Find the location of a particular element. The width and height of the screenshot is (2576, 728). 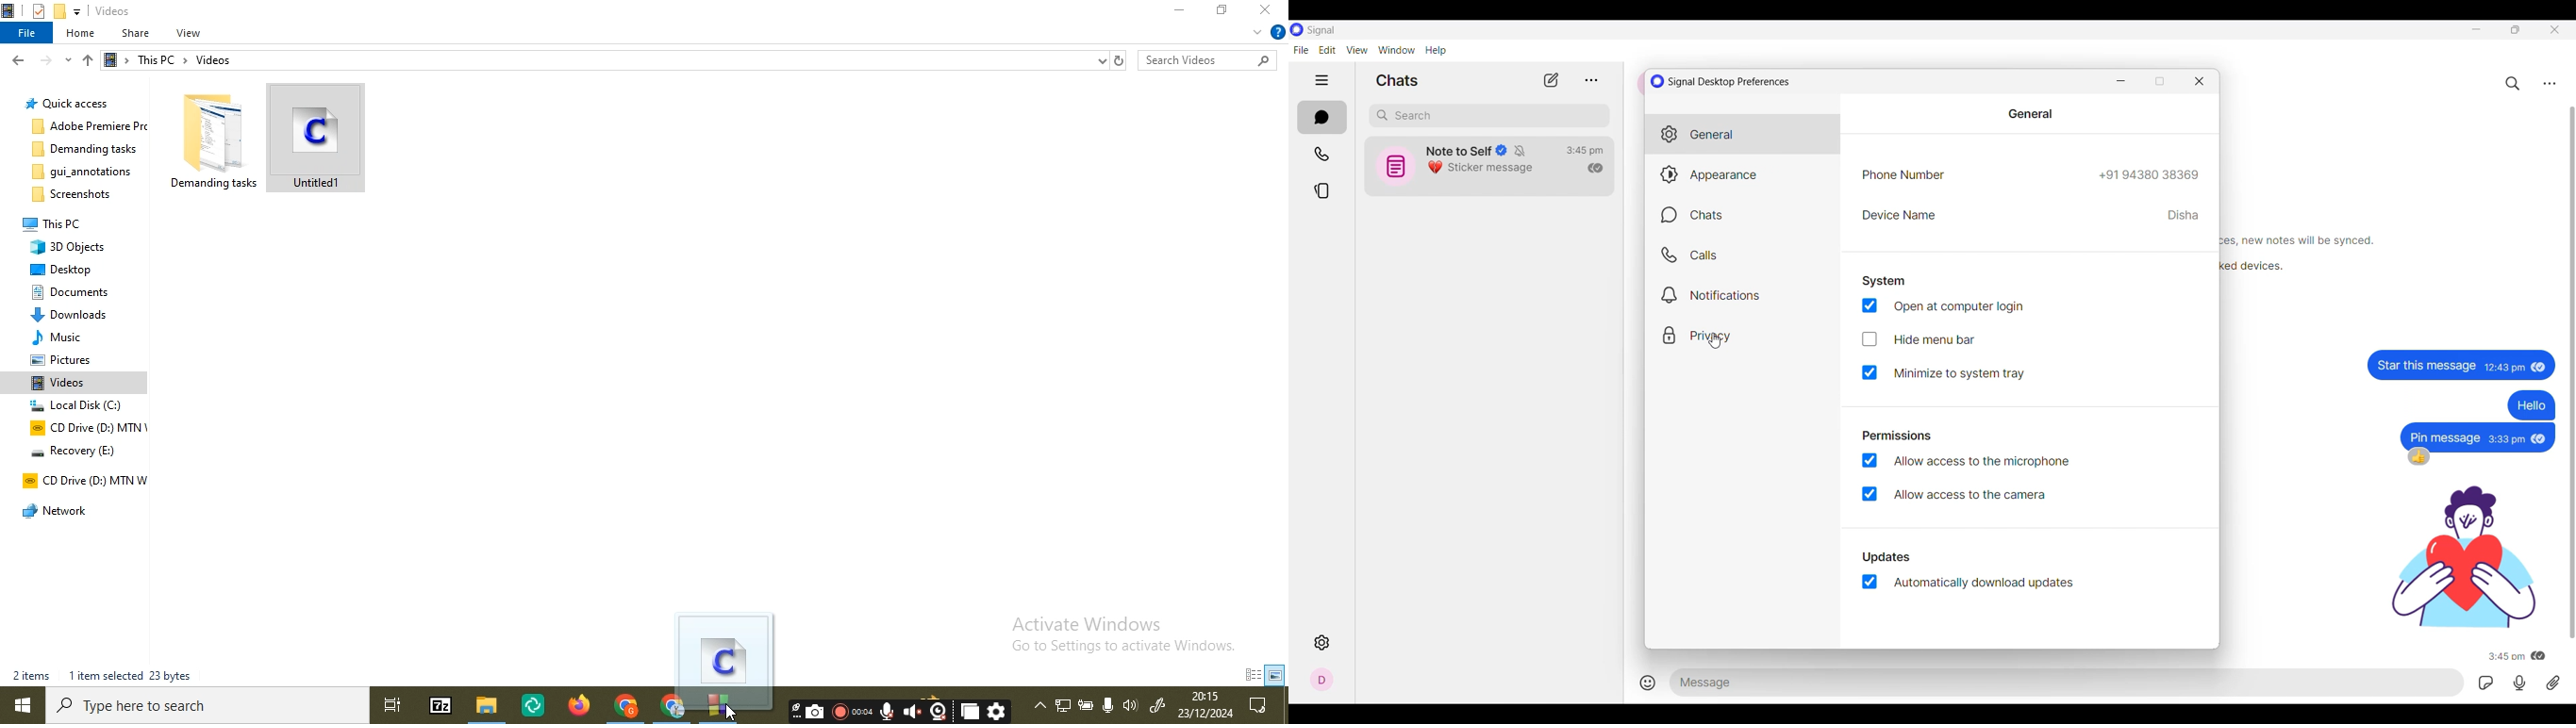

Time of  message is located at coordinates (2509, 438).